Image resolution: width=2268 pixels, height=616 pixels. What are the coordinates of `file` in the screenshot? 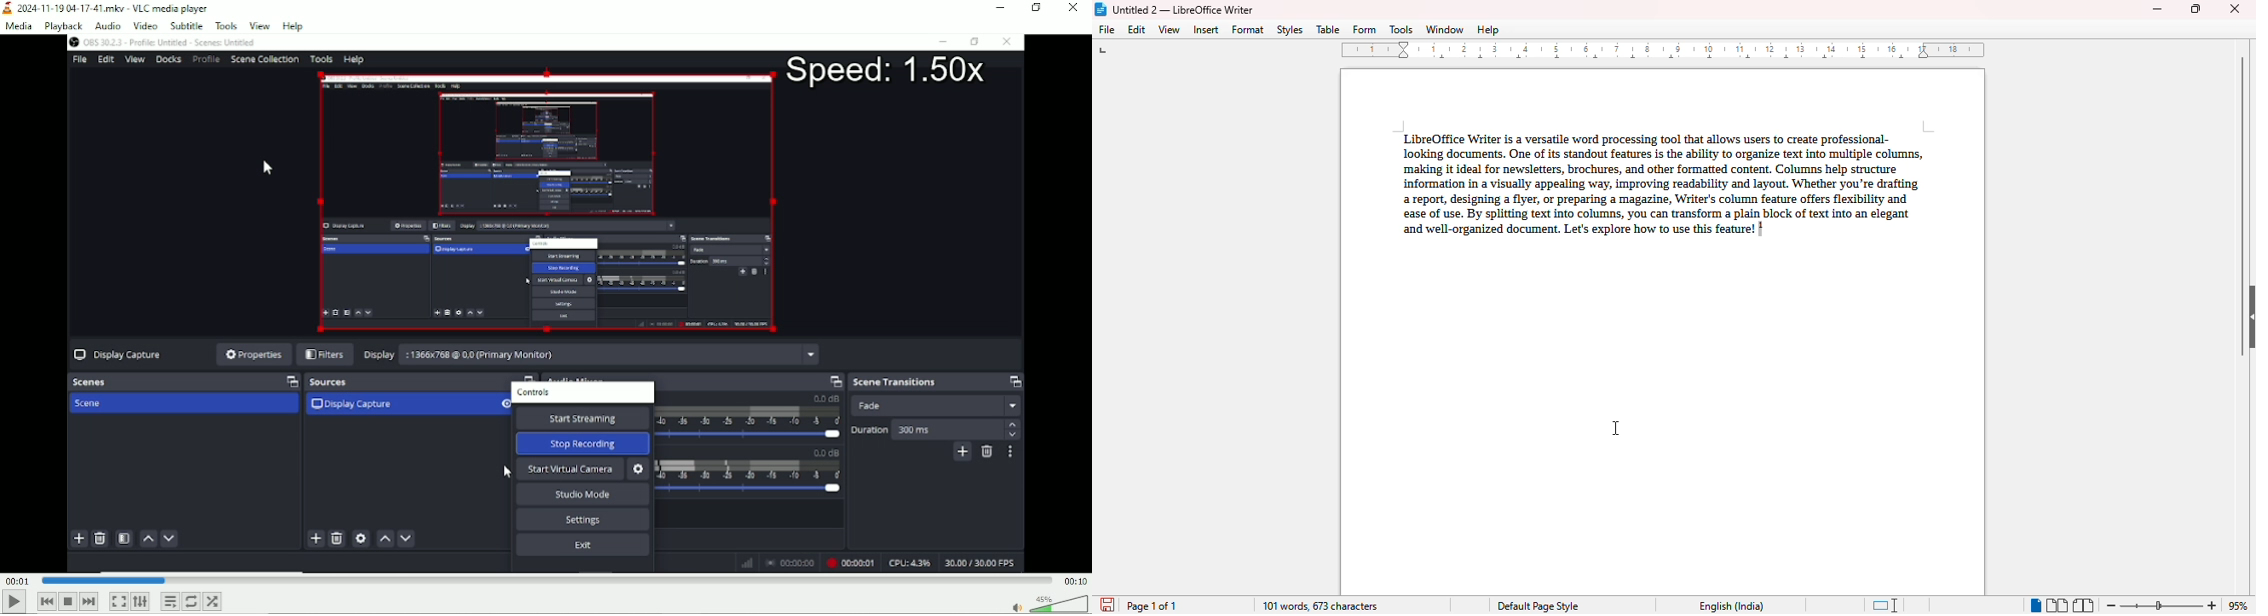 It's located at (1107, 29).